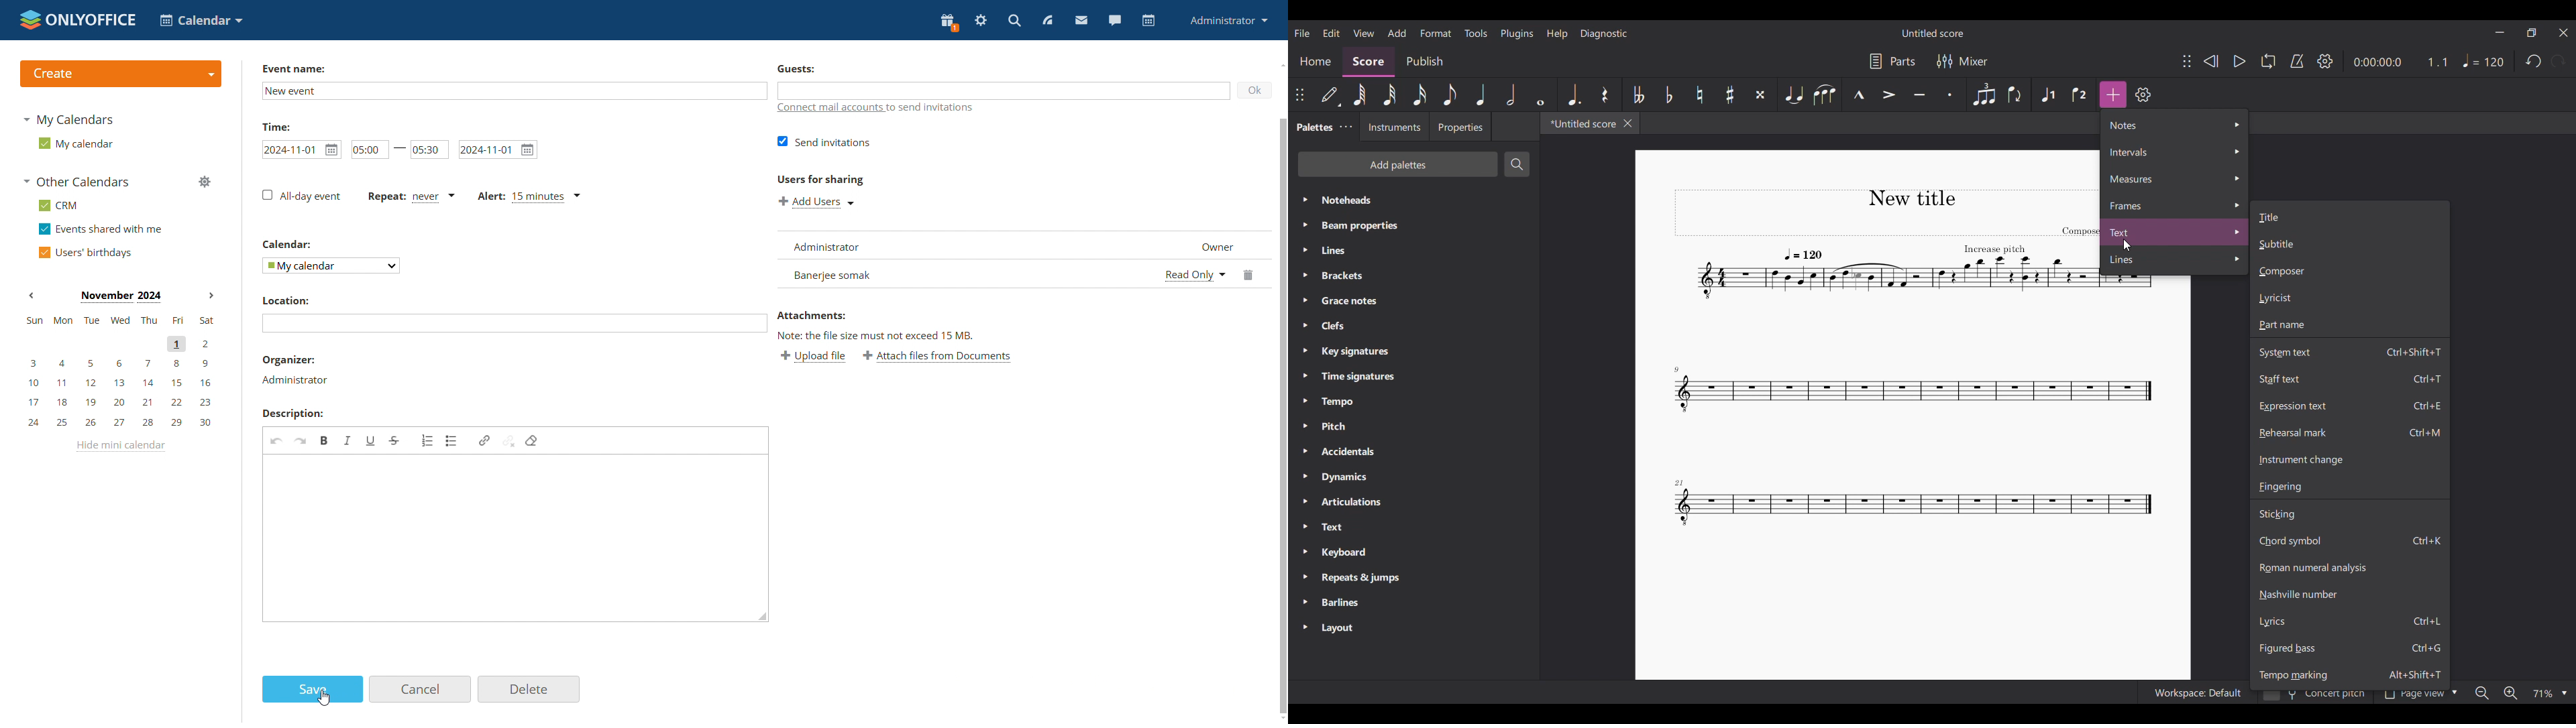 The image size is (2576, 728). I want to click on Set user permission, so click(1194, 274).